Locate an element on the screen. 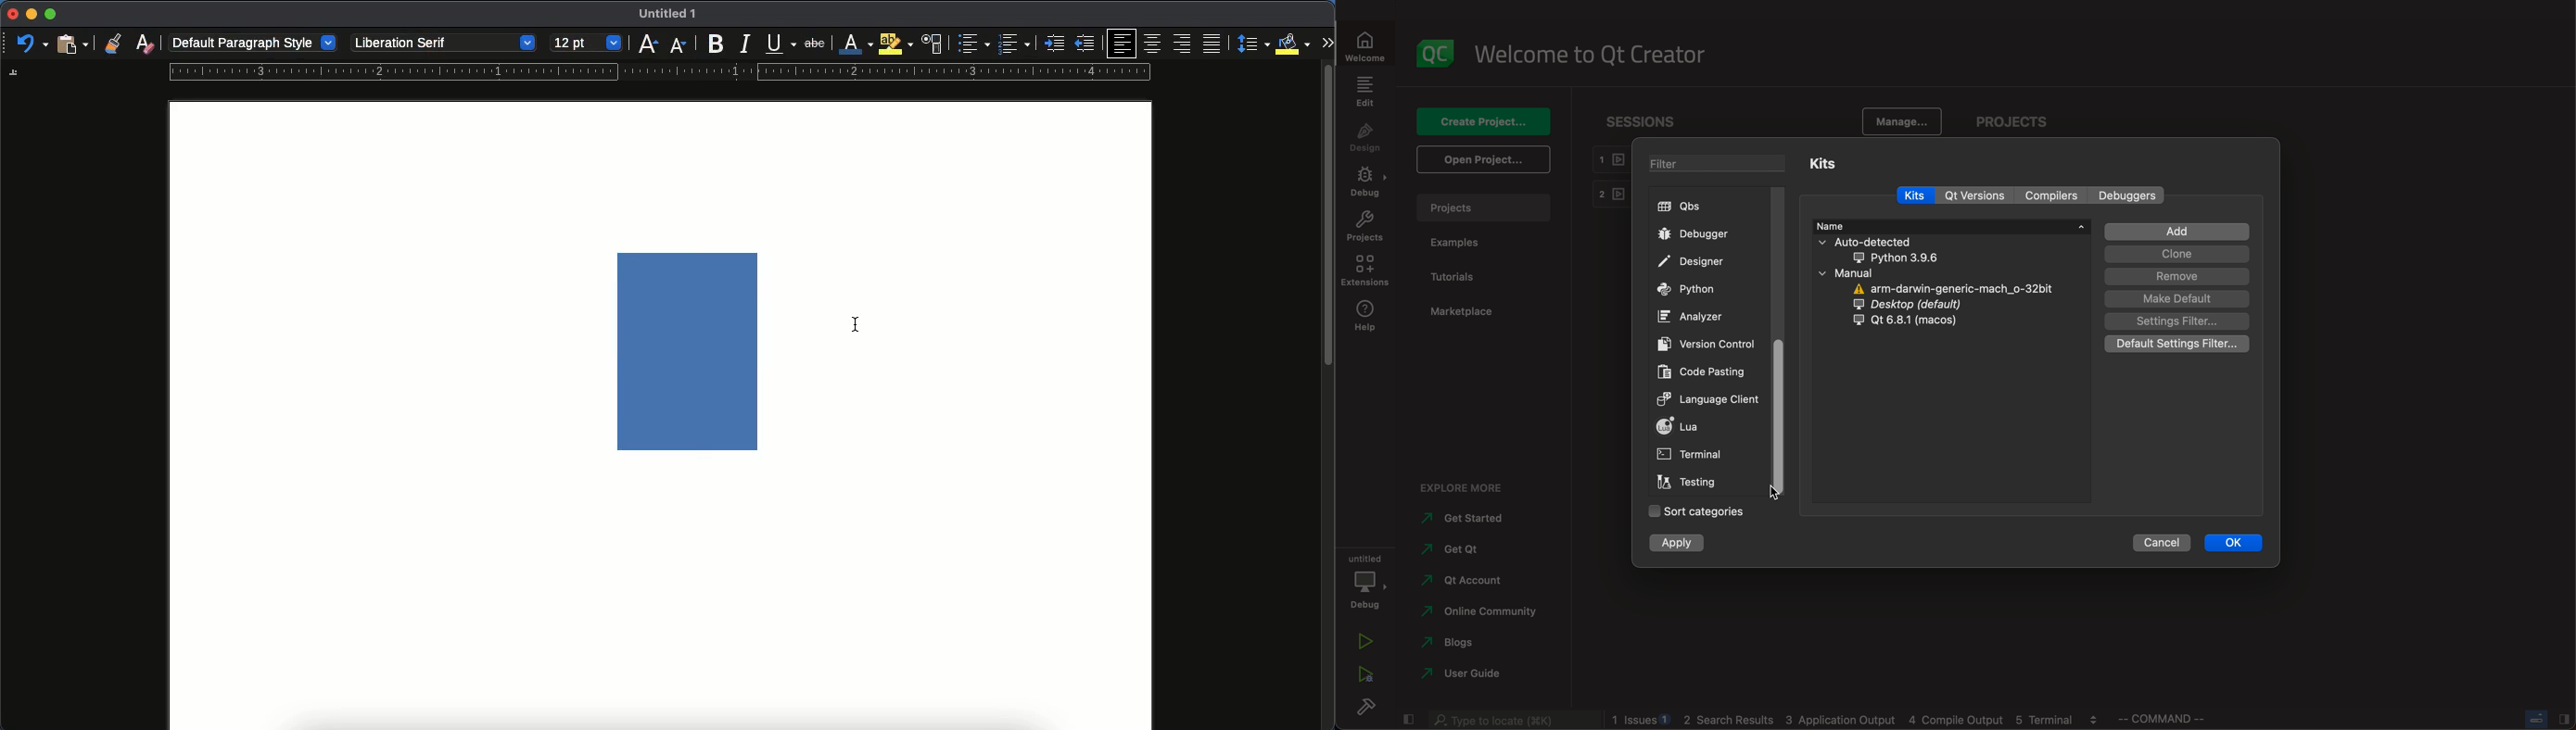 The width and height of the screenshot is (2576, 756). cropped image is located at coordinates (693, 350).